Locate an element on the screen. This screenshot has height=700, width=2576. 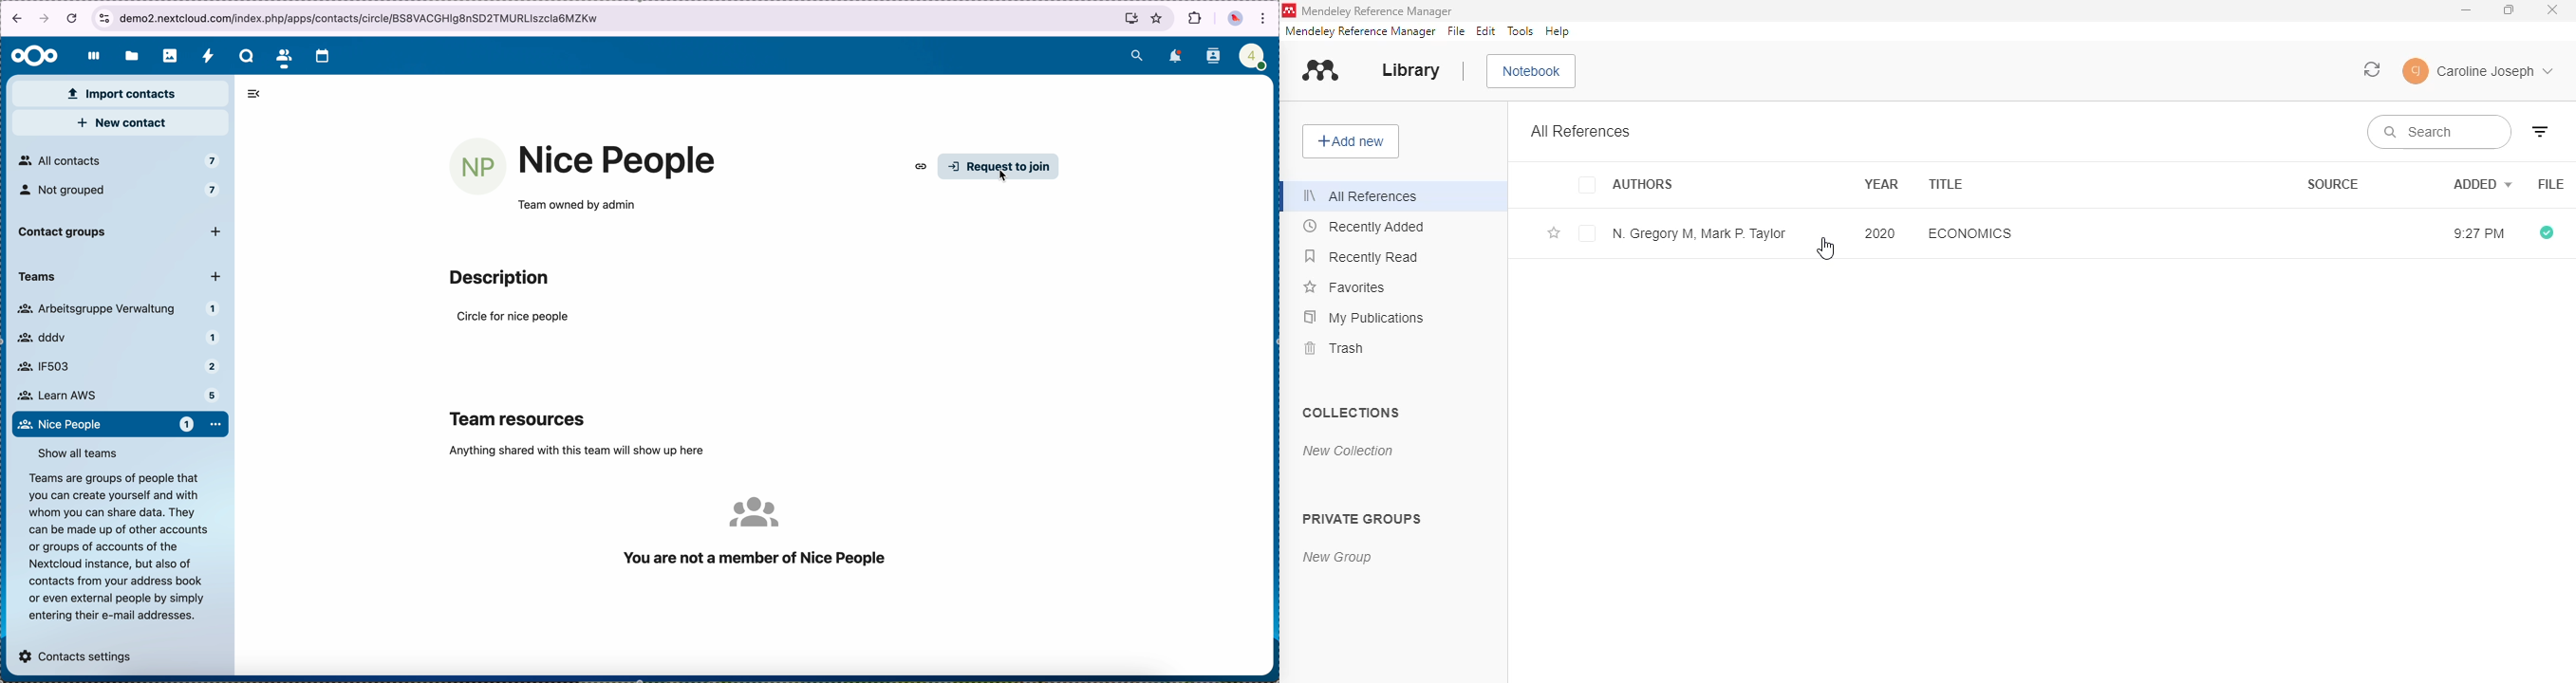
2020 is located at coordinates (1880, 233).